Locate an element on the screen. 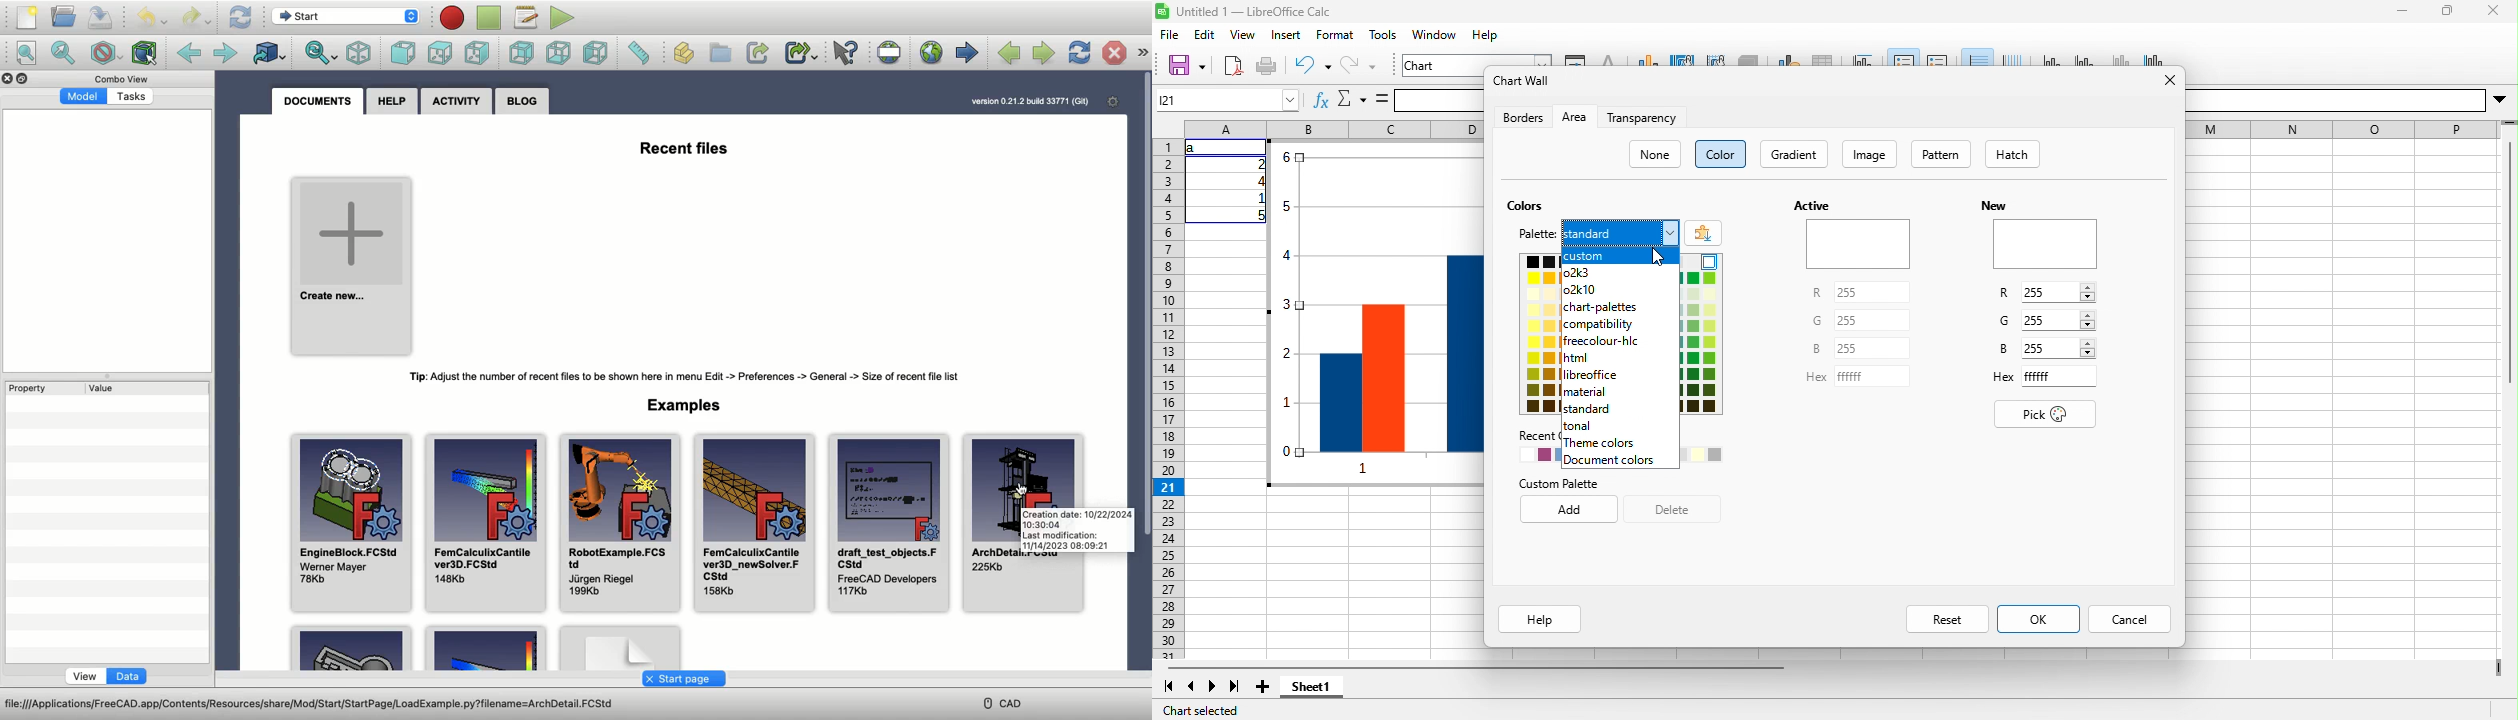 This screenshot has height=728, width=2520. RobotExample.FCStd is located at coordinates (622, 525).